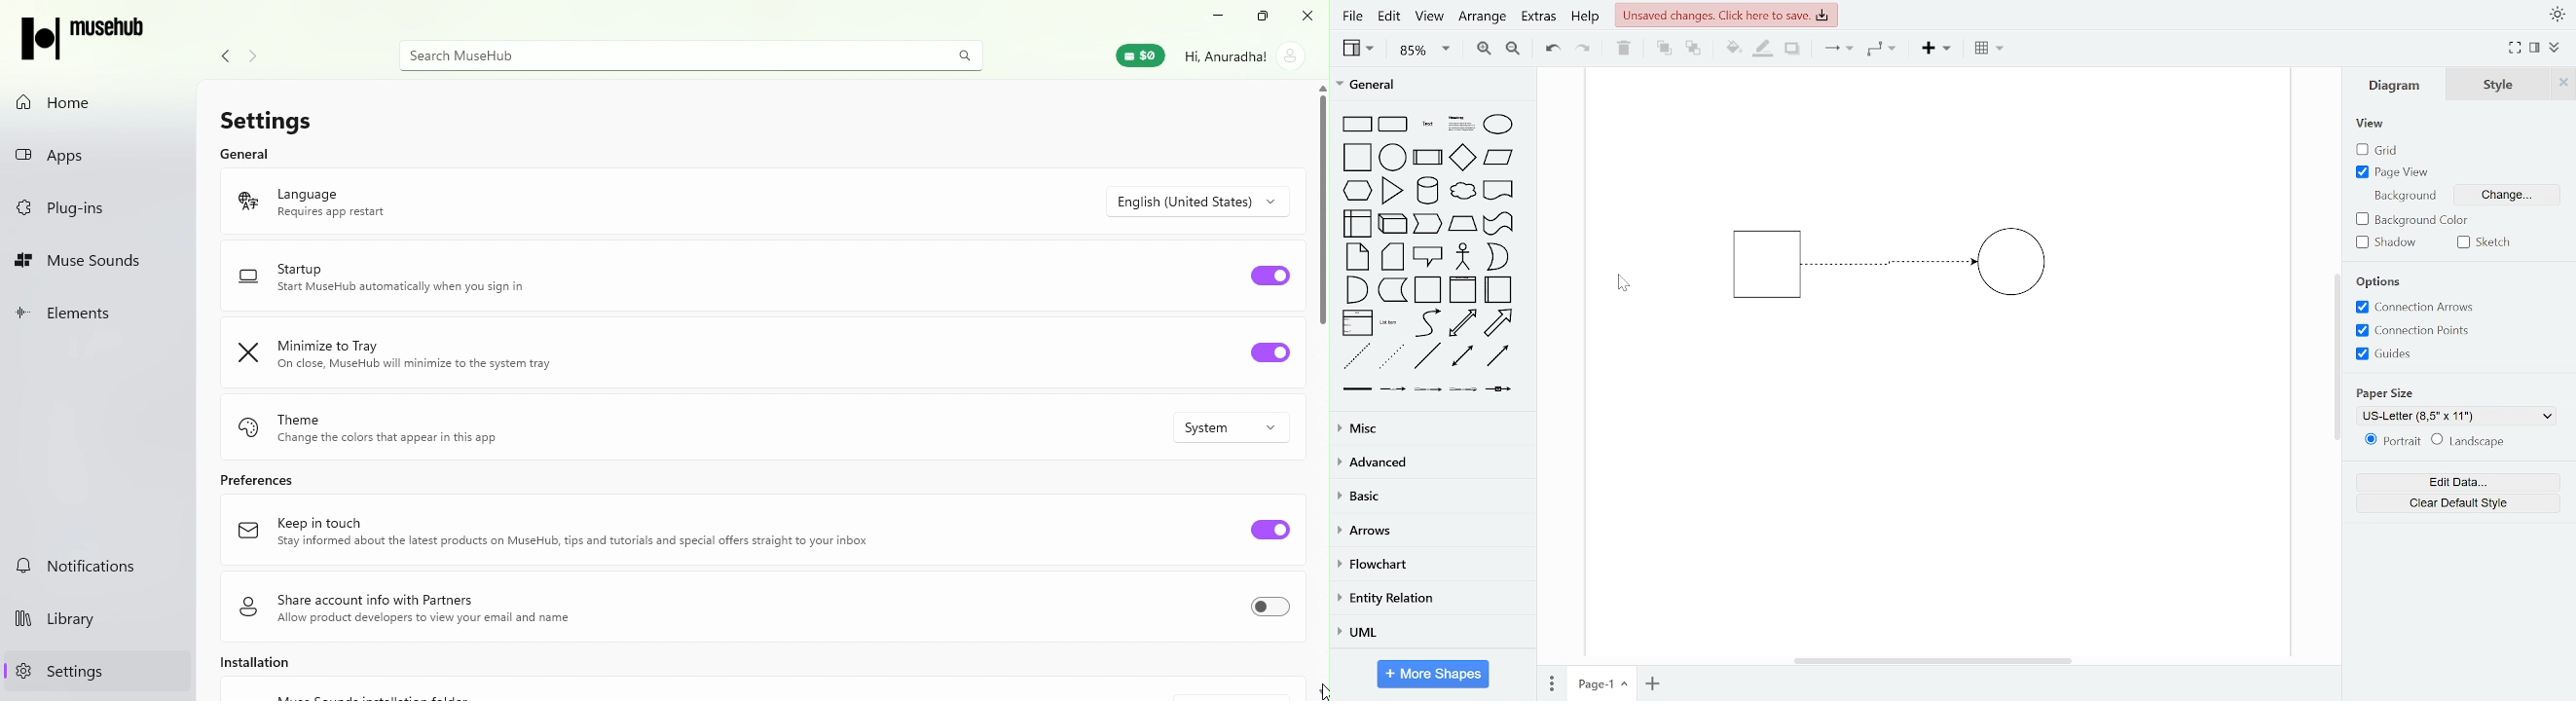 The width and height of the screenshot is (2576, 728). What do you see at coordinates (1356, 389) in the screenshot?
I see `link` at bounding box center [1356, 389].